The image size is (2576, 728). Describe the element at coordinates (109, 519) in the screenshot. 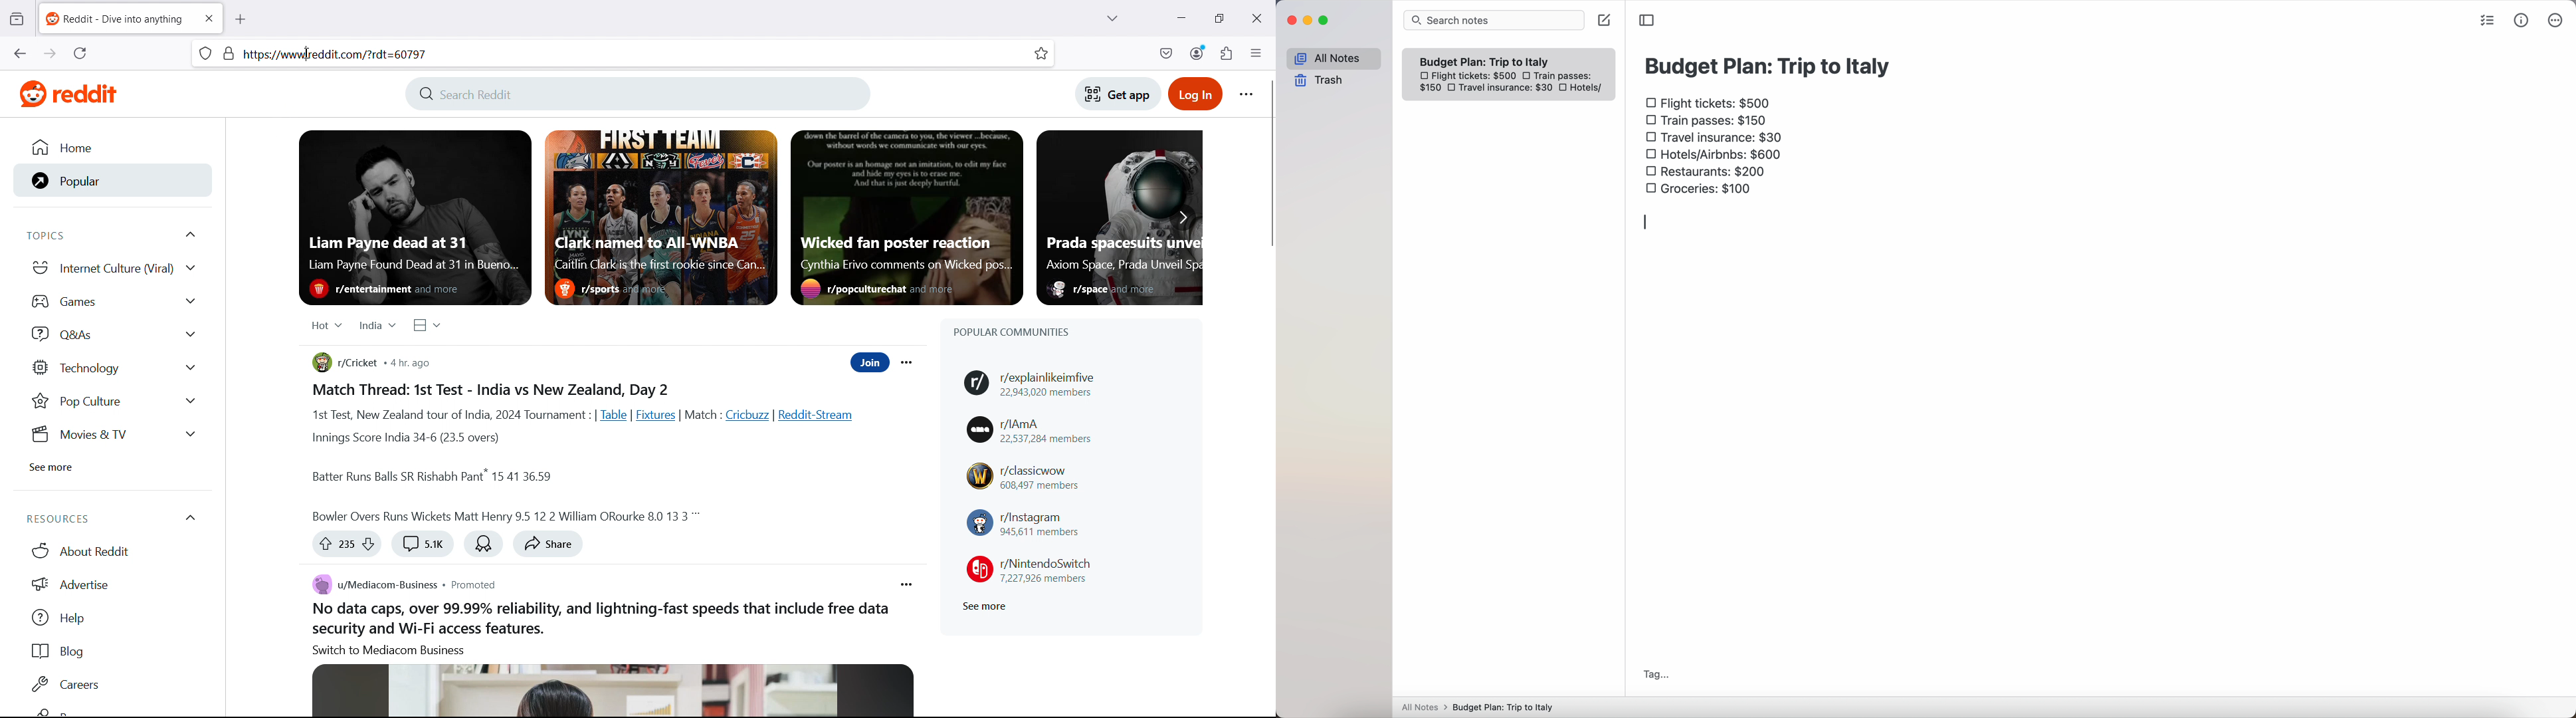

I see `Resources` at that location.